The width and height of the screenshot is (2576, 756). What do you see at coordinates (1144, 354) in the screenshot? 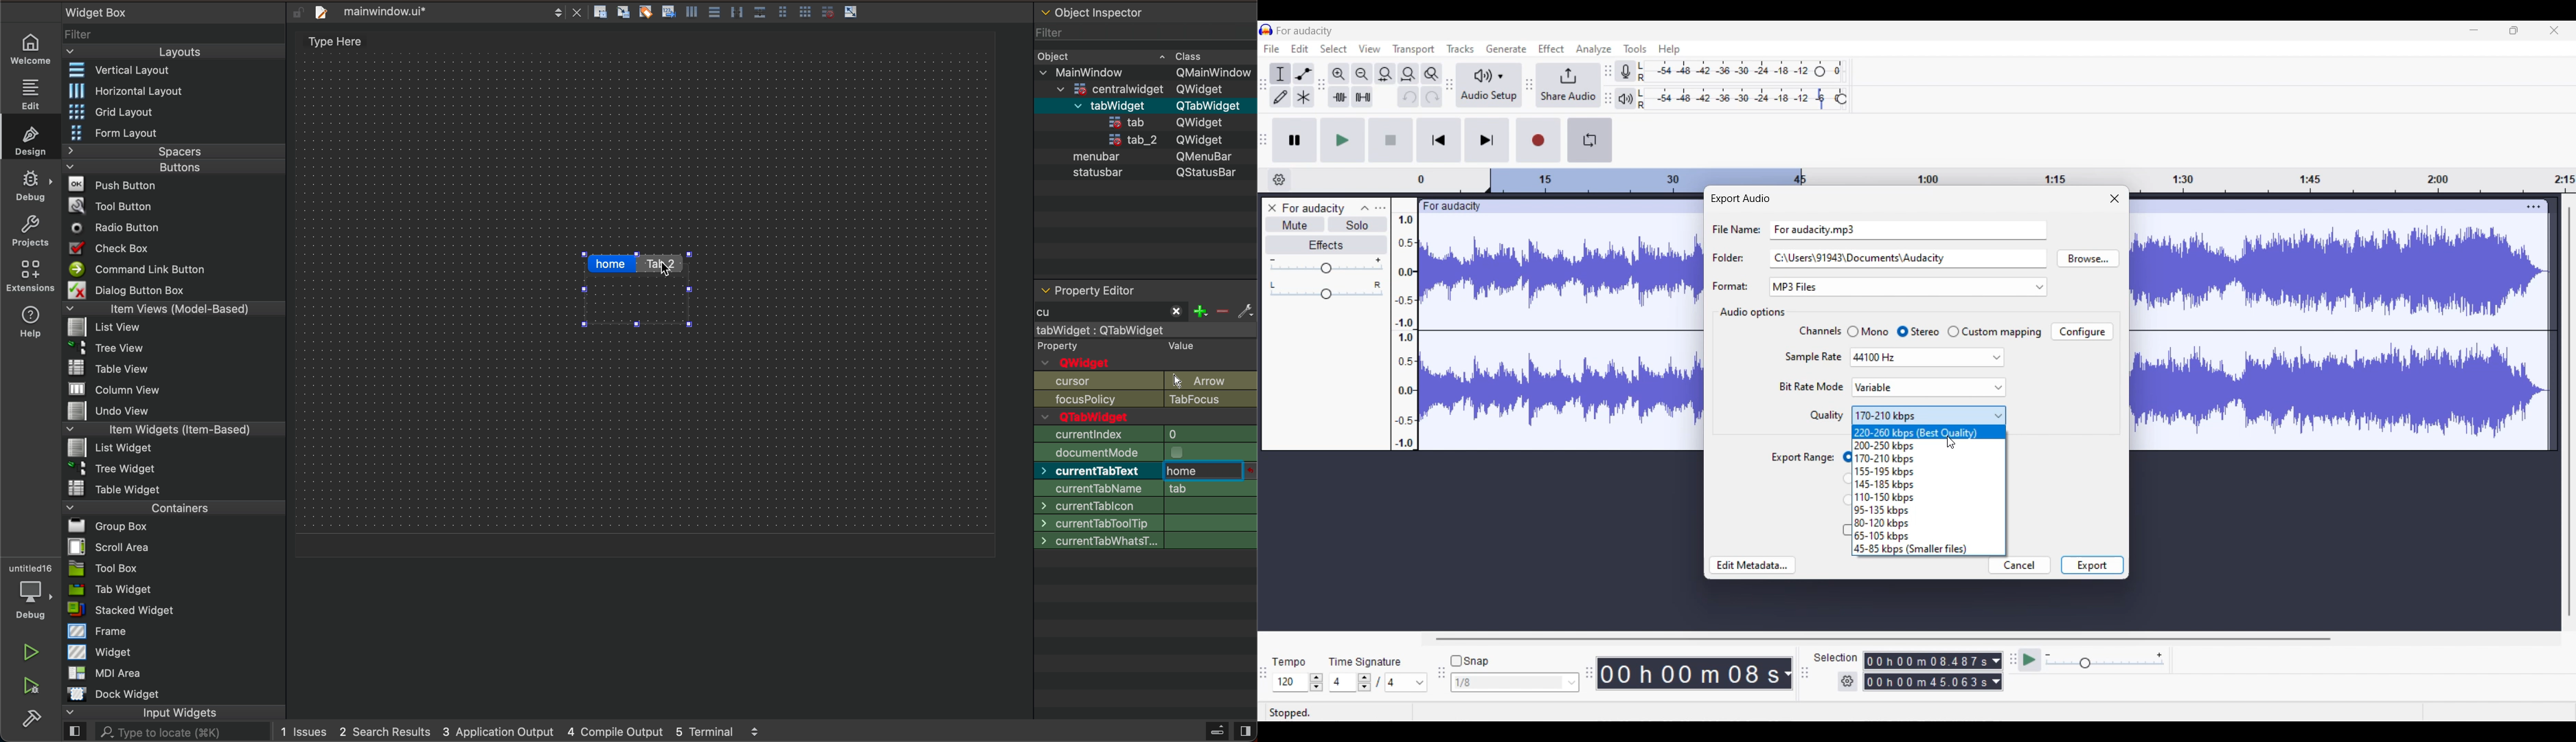
I see `qobject` at bounding box center [1144, 354].